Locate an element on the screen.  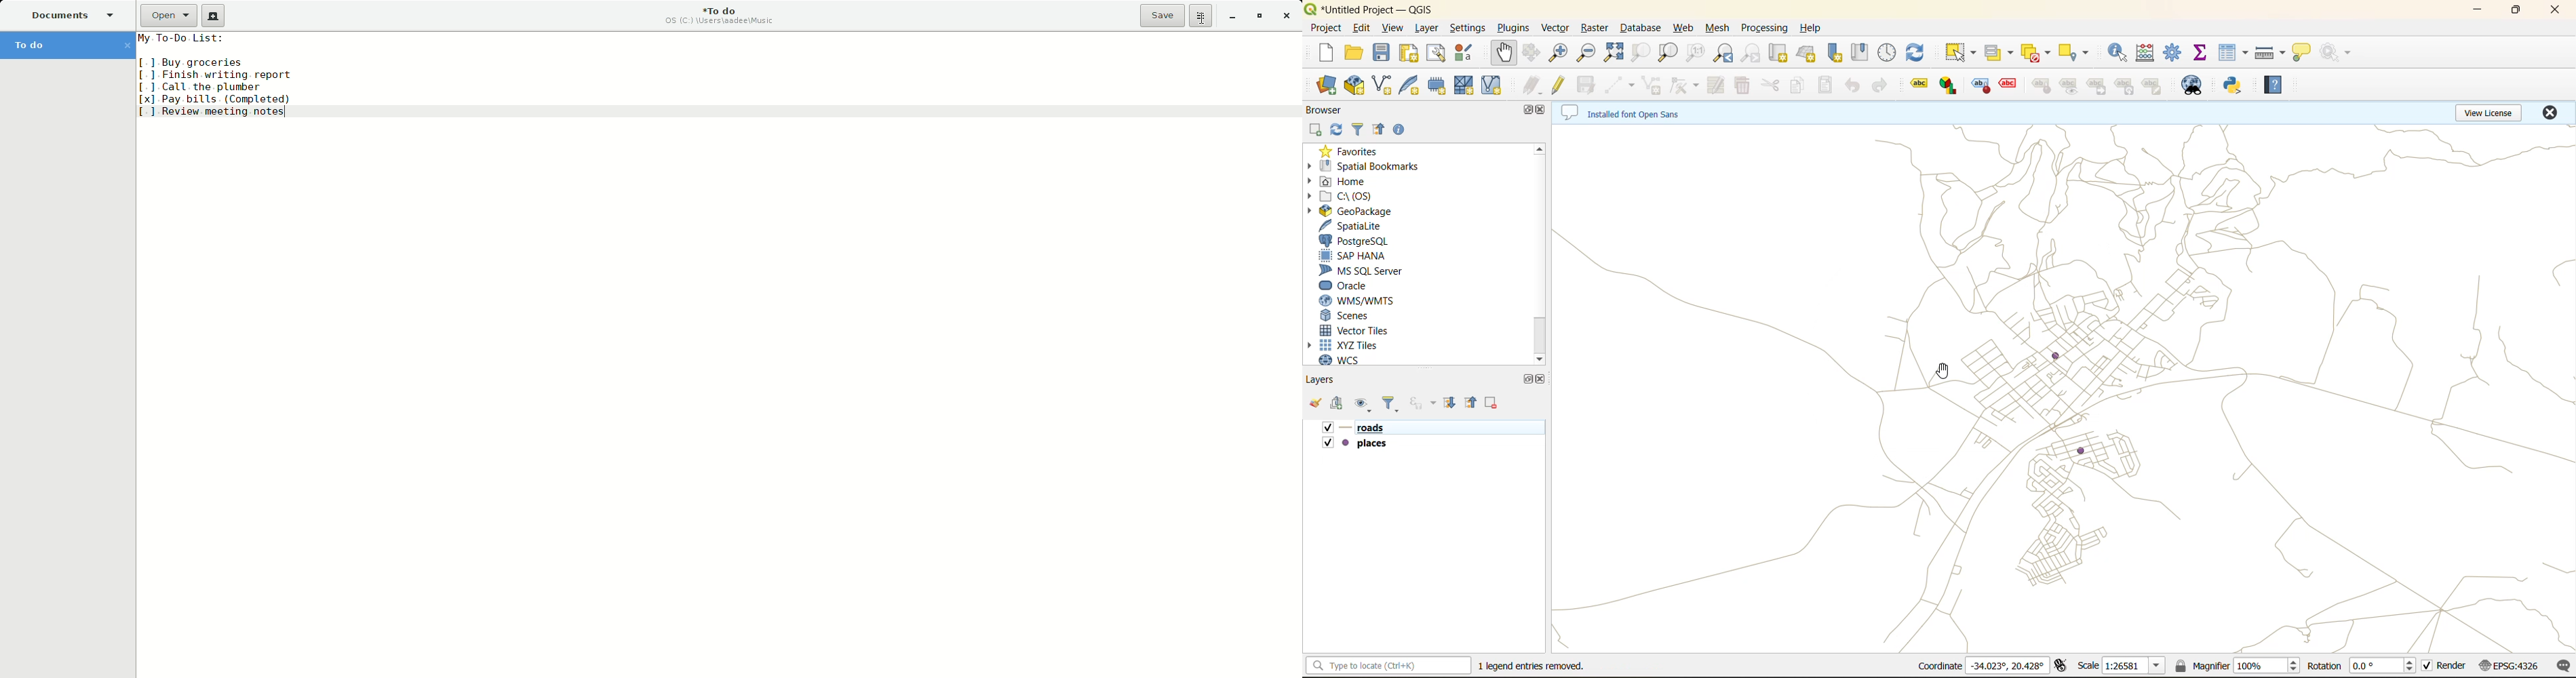
help is located at coordinates (2273, 86).